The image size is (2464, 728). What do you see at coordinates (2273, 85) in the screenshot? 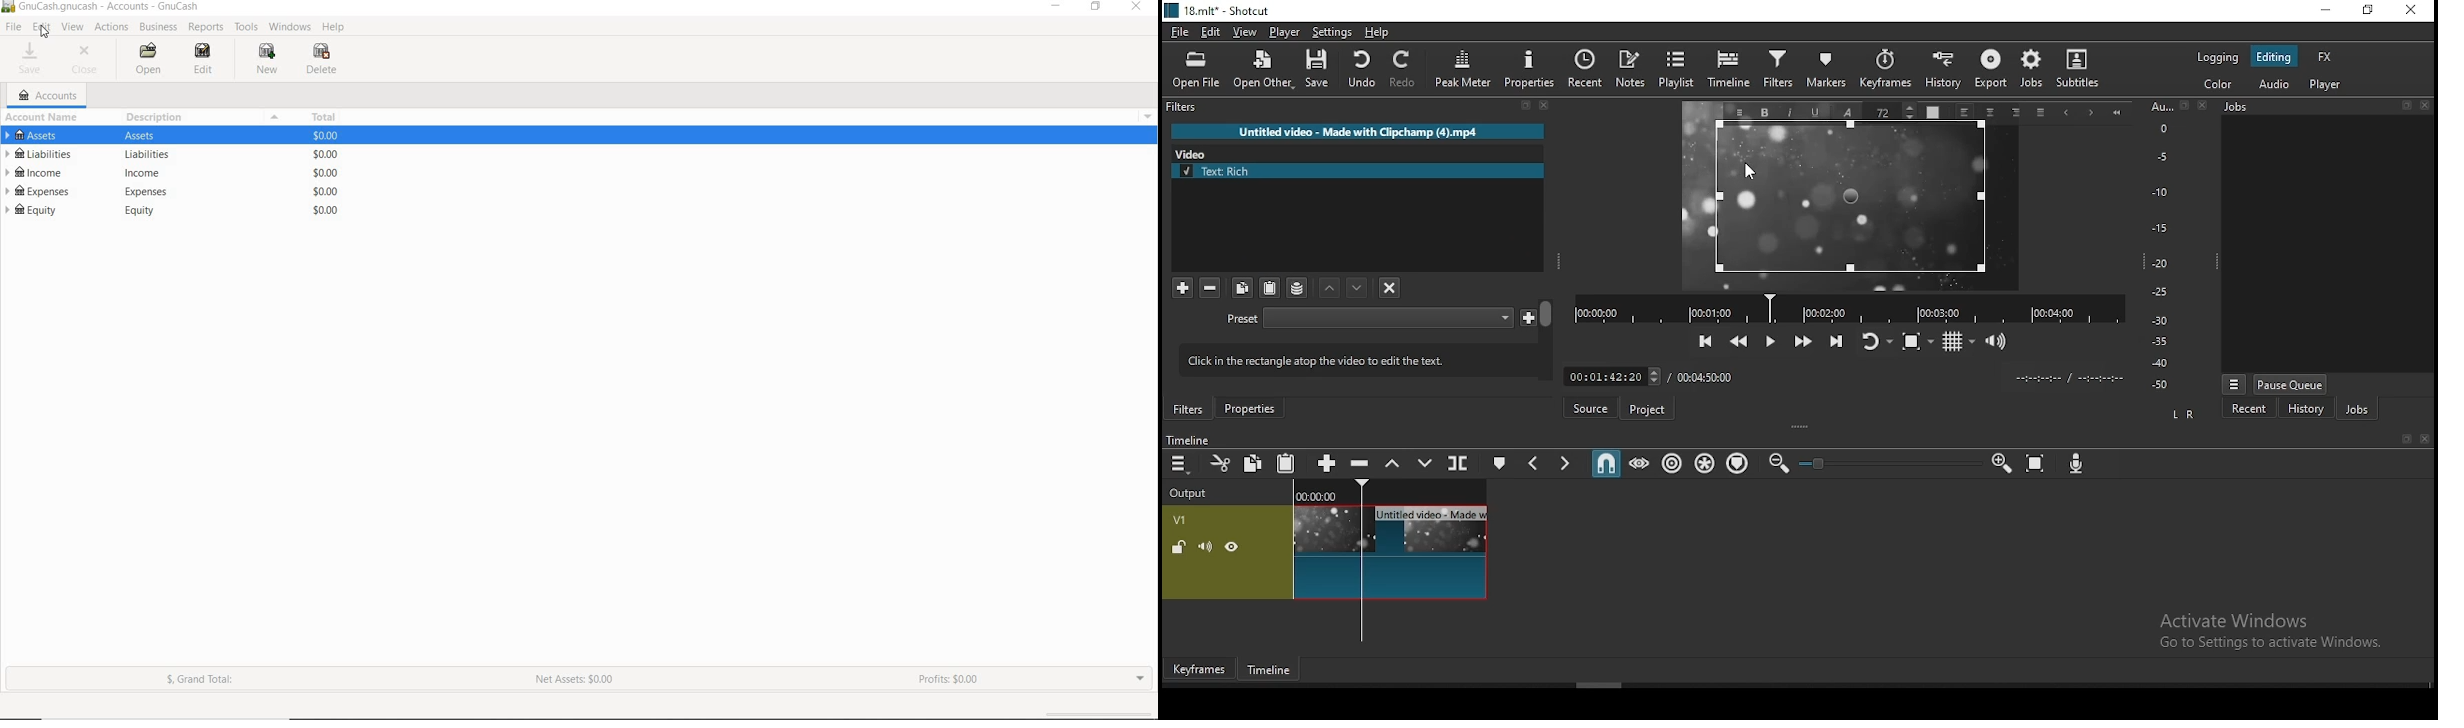
I see `audio` at bounding box center [2273, 85].